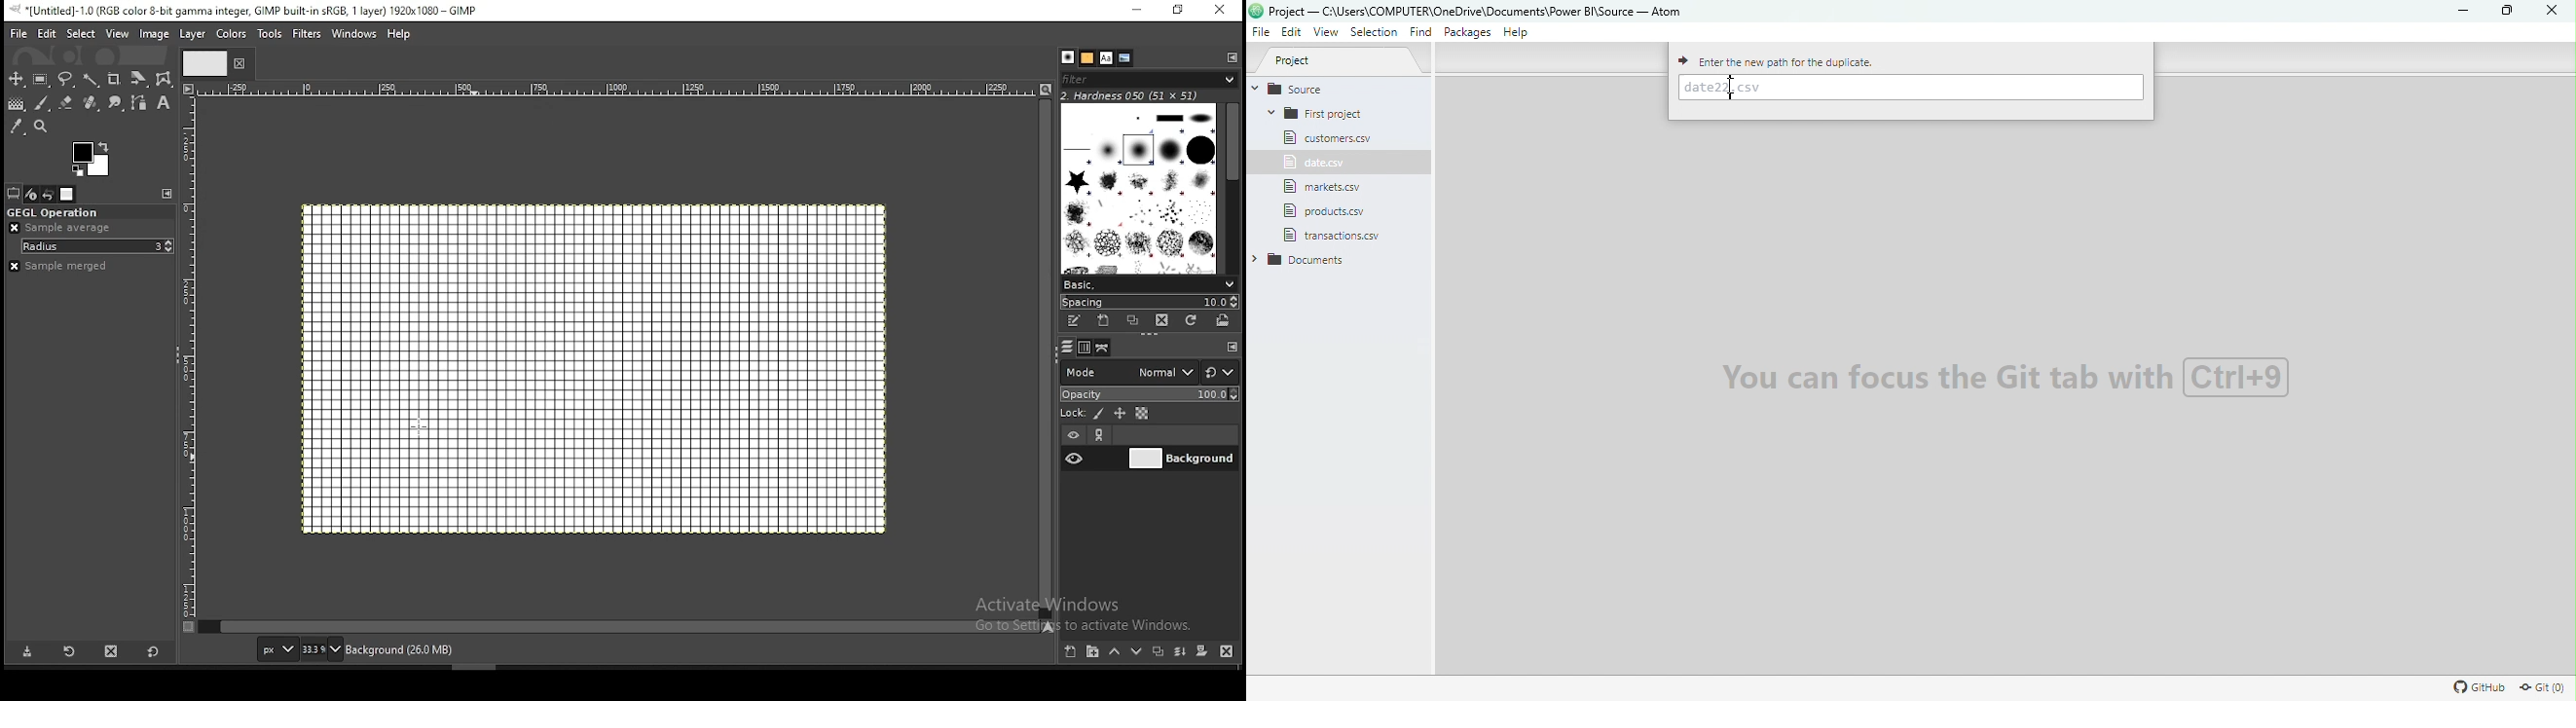 Image resolution: width=2576 pixels, height=728 pixels. Describe the element at coordinates (78, 33) in the screenshot. I see `select` at that location.